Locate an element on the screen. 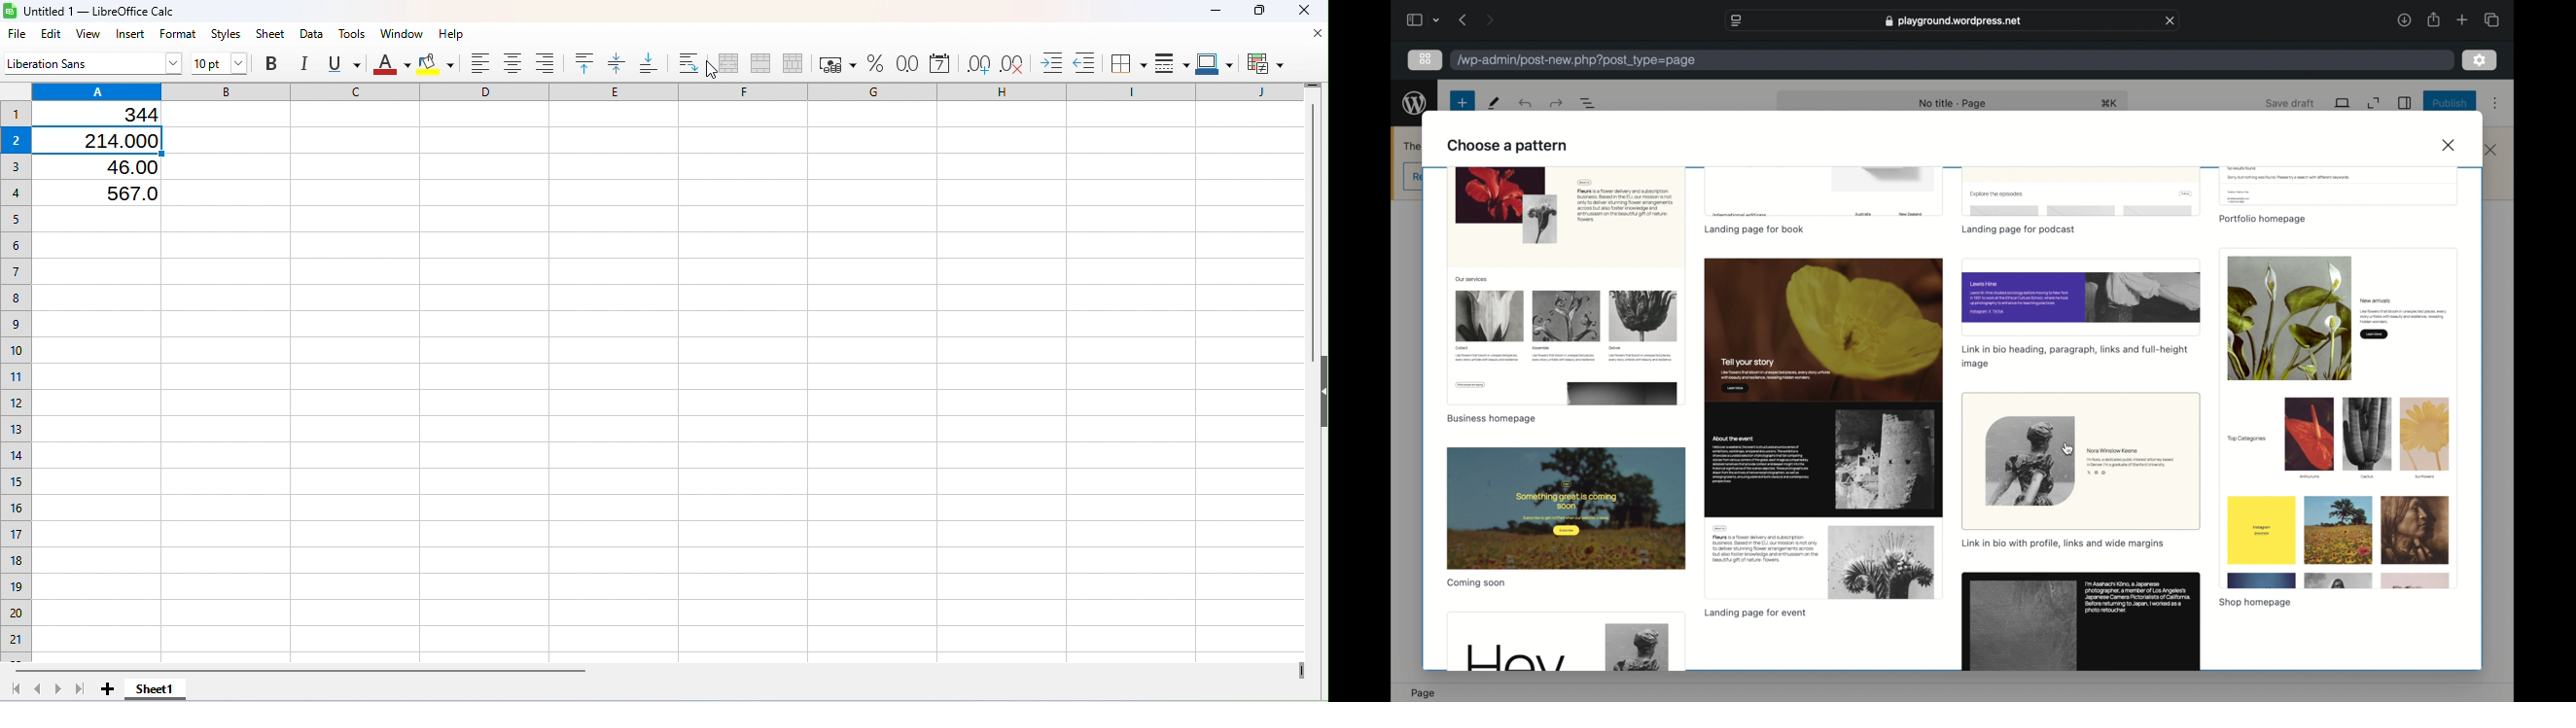 This screenshot has height=728, width=2576. obscure text is located at coordinates (1414, 146).